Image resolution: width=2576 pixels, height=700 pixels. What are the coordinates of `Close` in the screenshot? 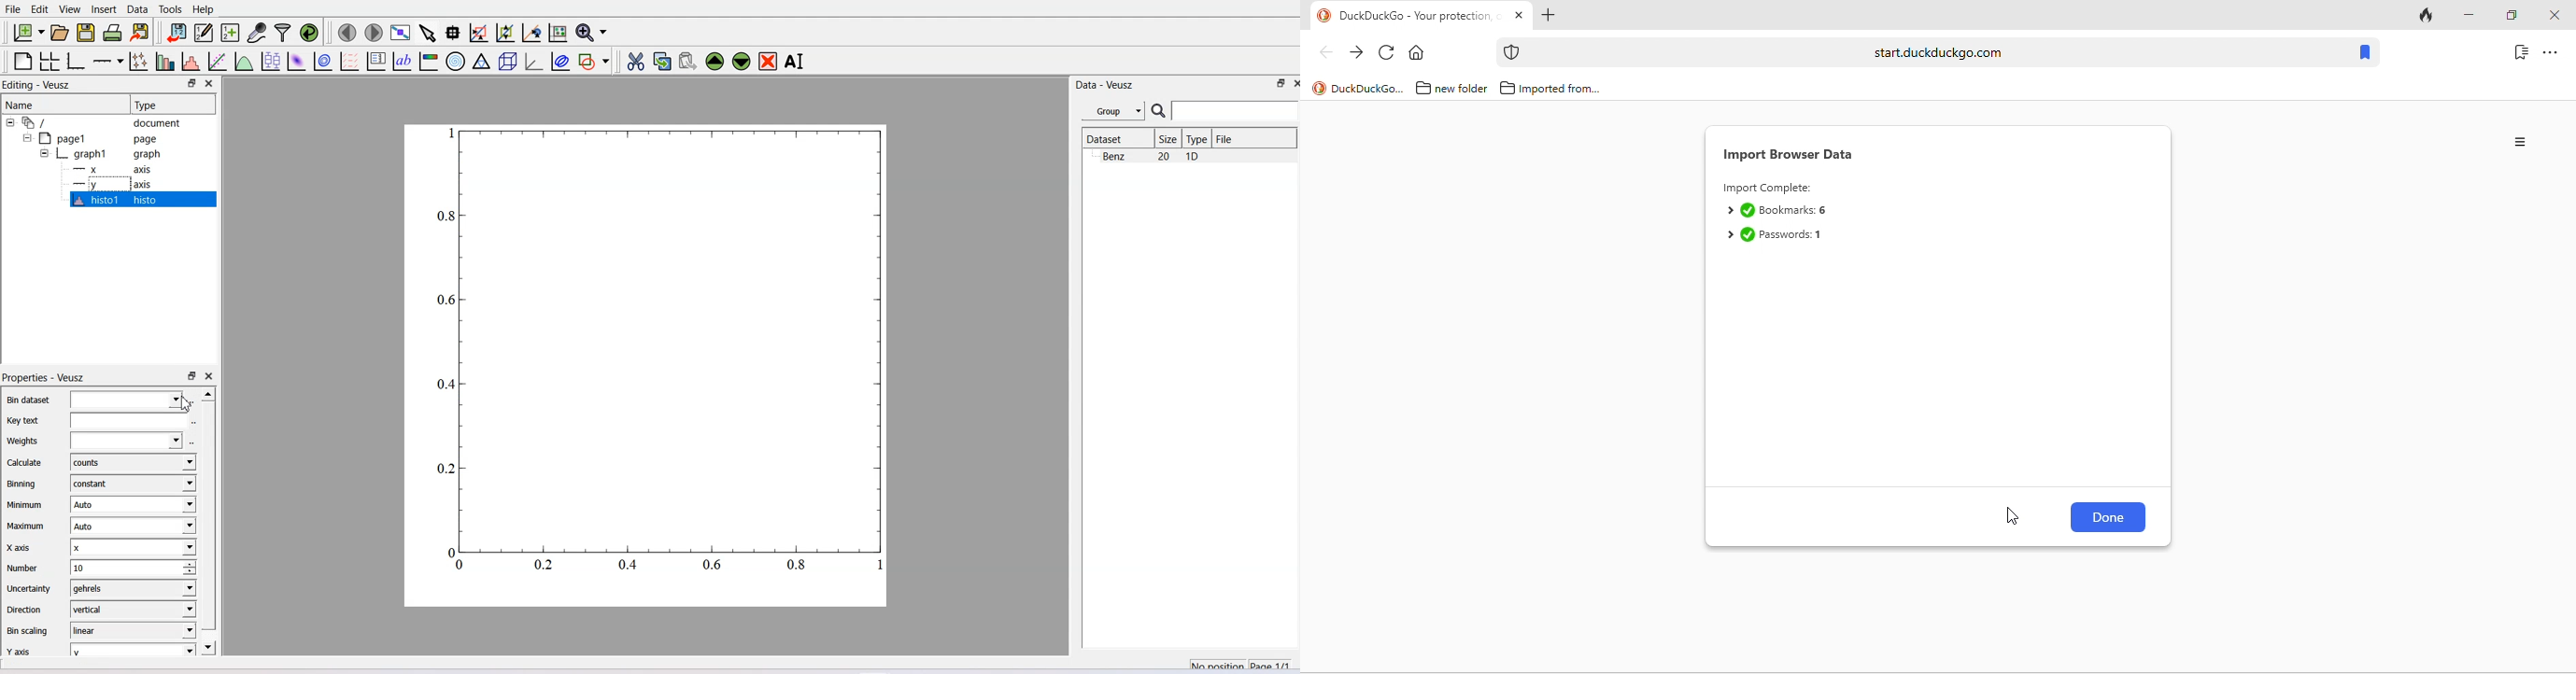 It's located at (211, 84).